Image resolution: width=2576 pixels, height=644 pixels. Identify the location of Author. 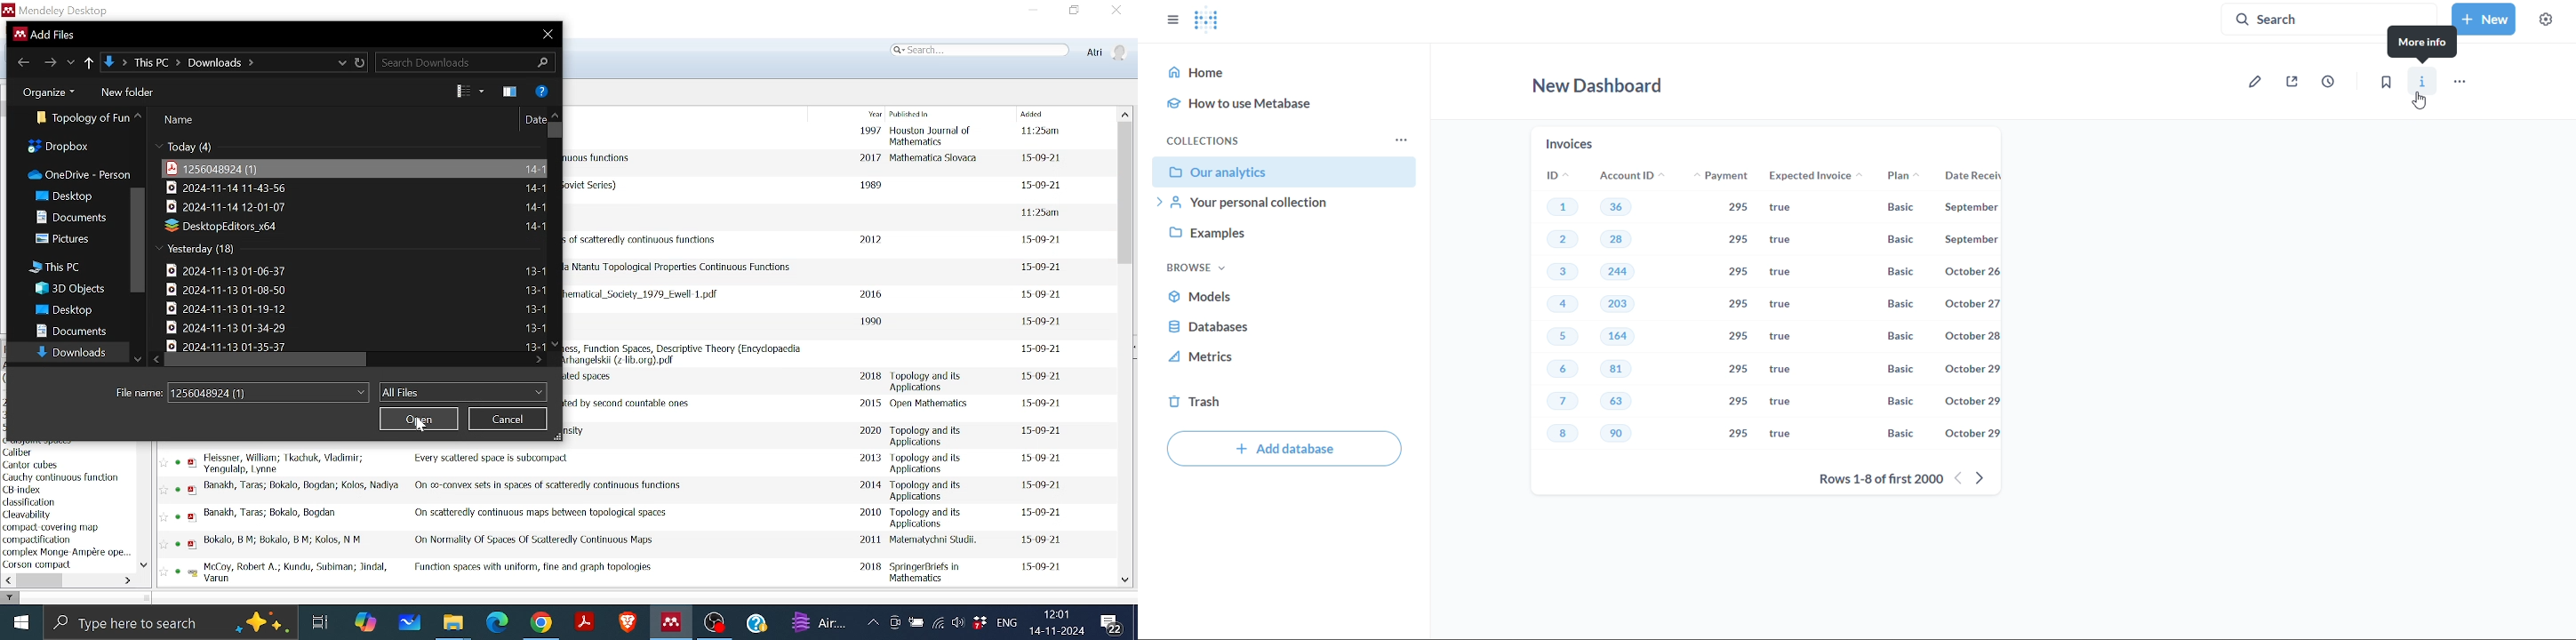
(293, 572).